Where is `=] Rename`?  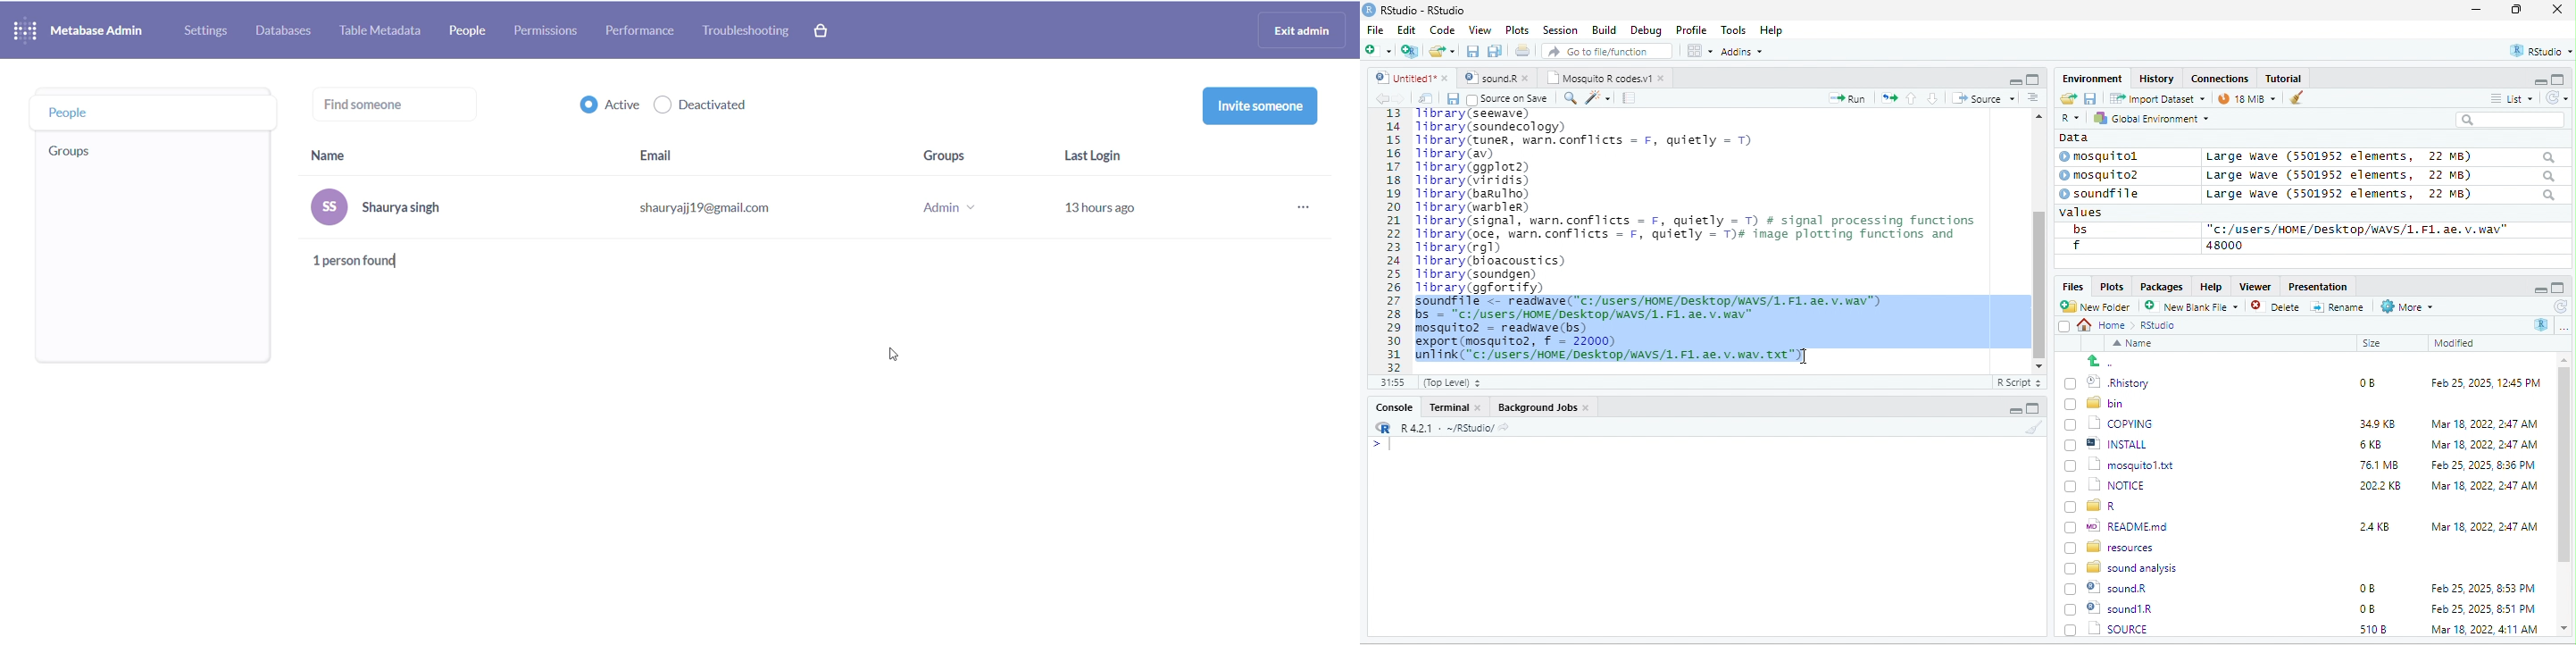
=] Rename is located at coordinates (2338, 306).